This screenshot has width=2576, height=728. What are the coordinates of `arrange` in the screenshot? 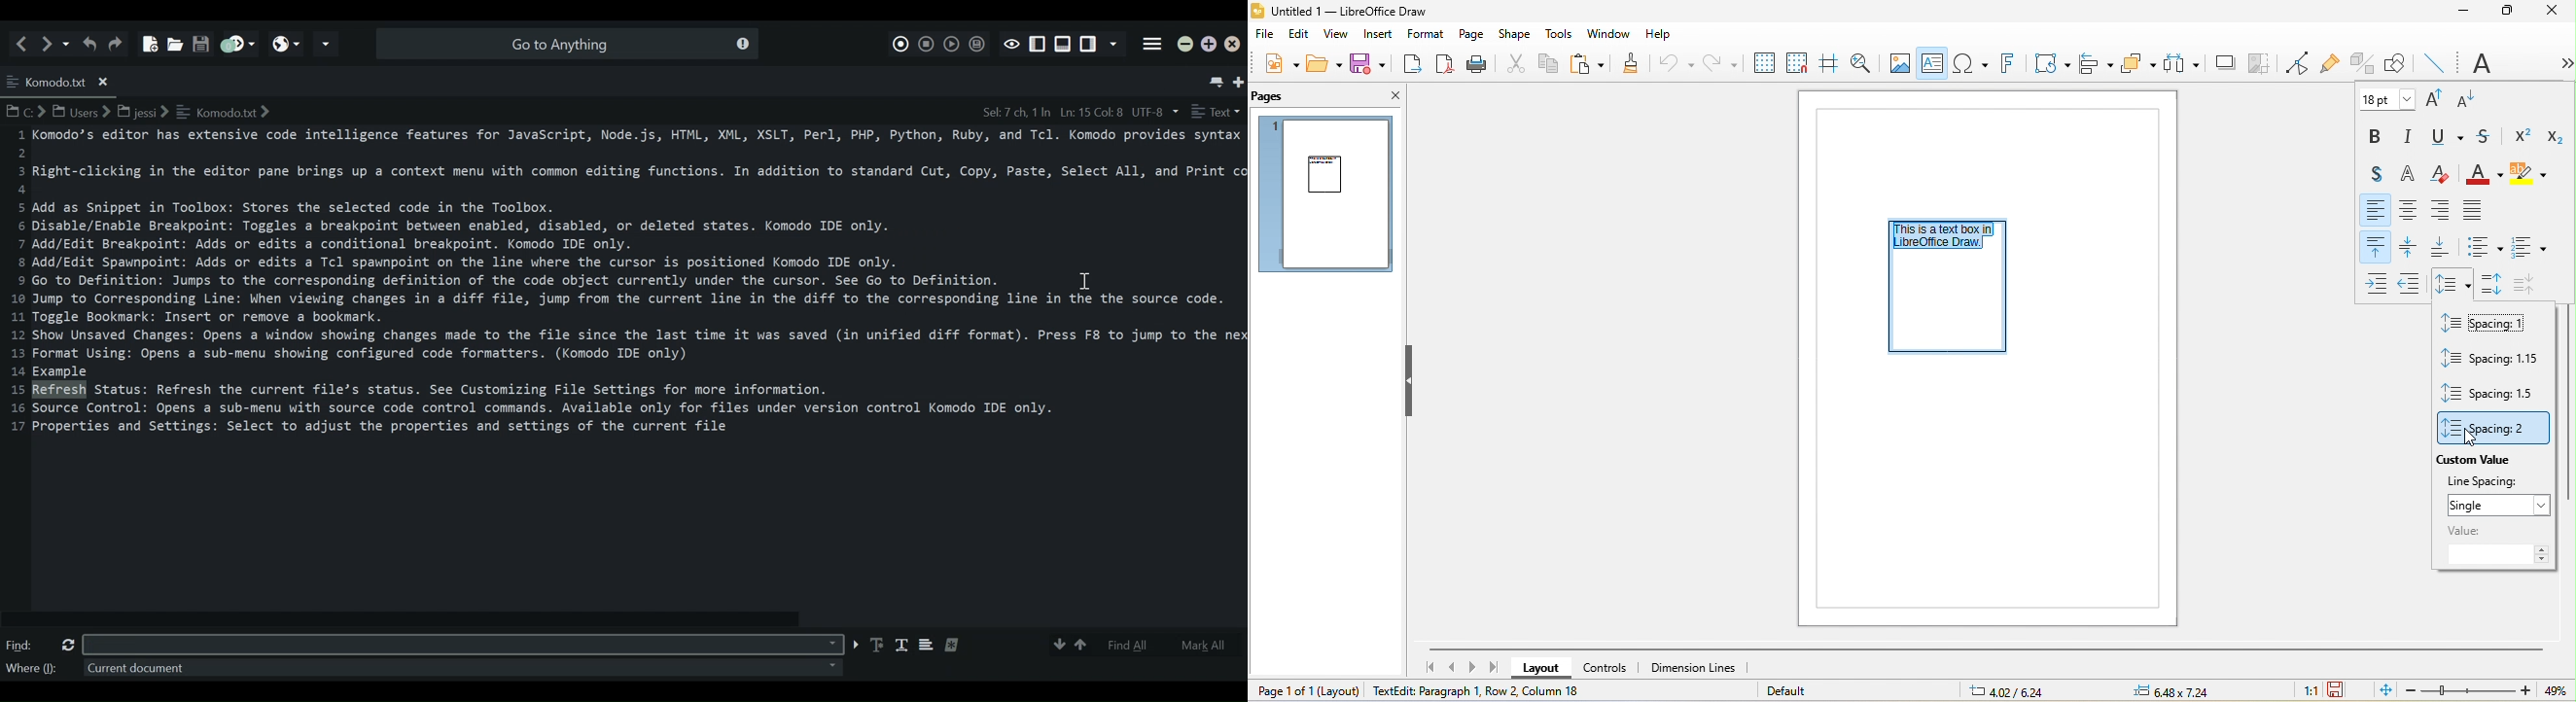 It's located at (2137, 63).